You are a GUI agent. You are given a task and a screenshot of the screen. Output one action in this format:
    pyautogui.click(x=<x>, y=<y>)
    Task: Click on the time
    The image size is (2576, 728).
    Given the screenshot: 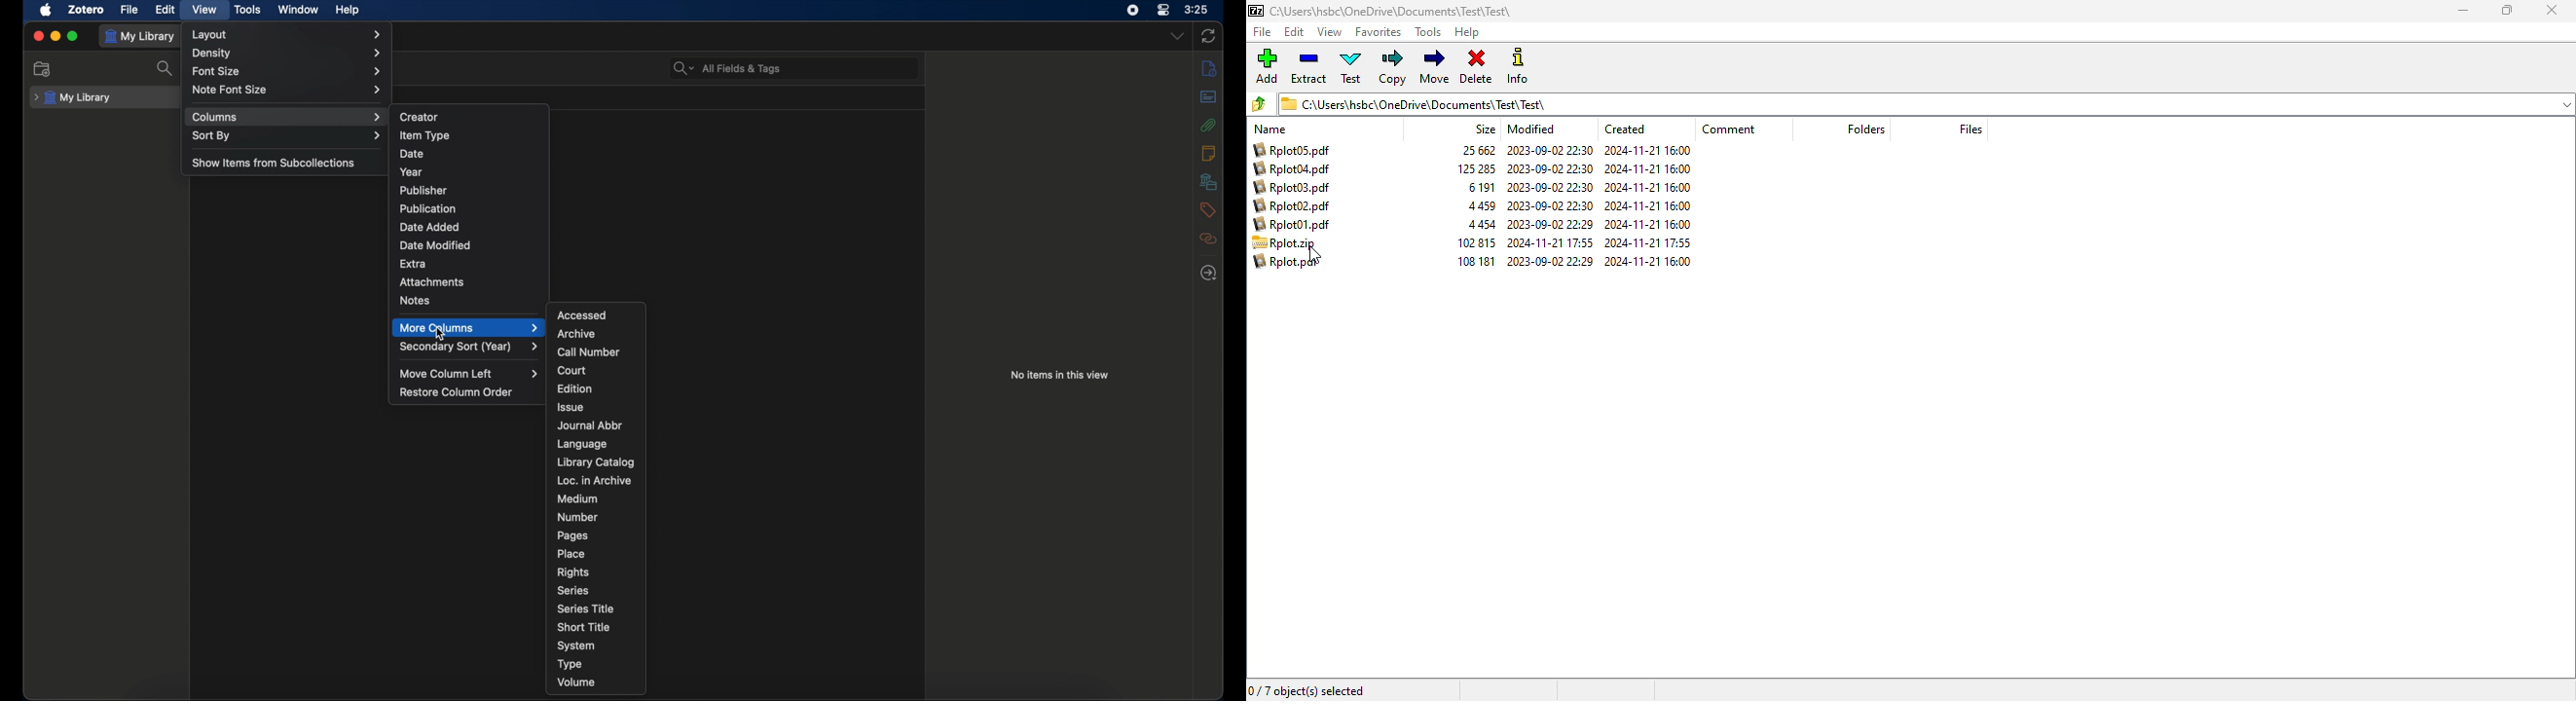 What is the action you would take?
    pyautogui.click(x=1197, y=10)
    